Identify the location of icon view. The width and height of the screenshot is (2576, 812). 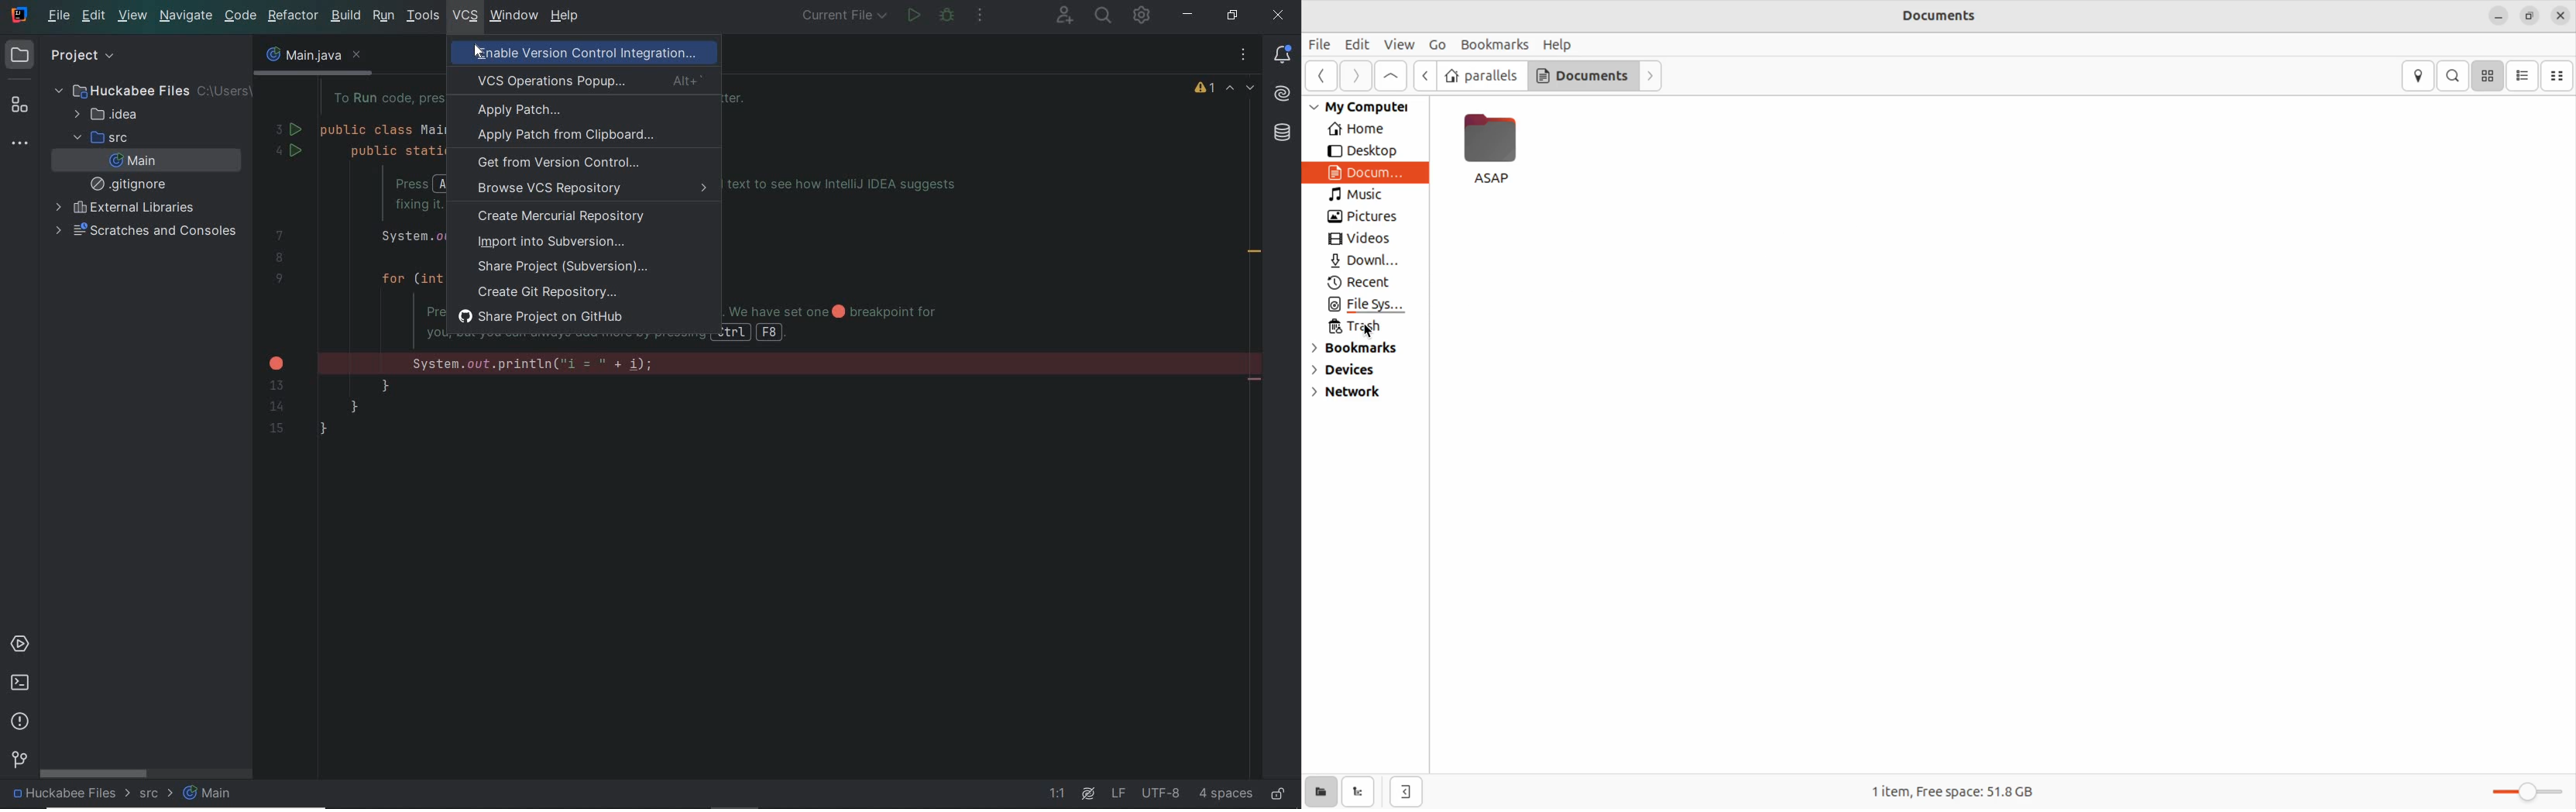
(2486, 77).